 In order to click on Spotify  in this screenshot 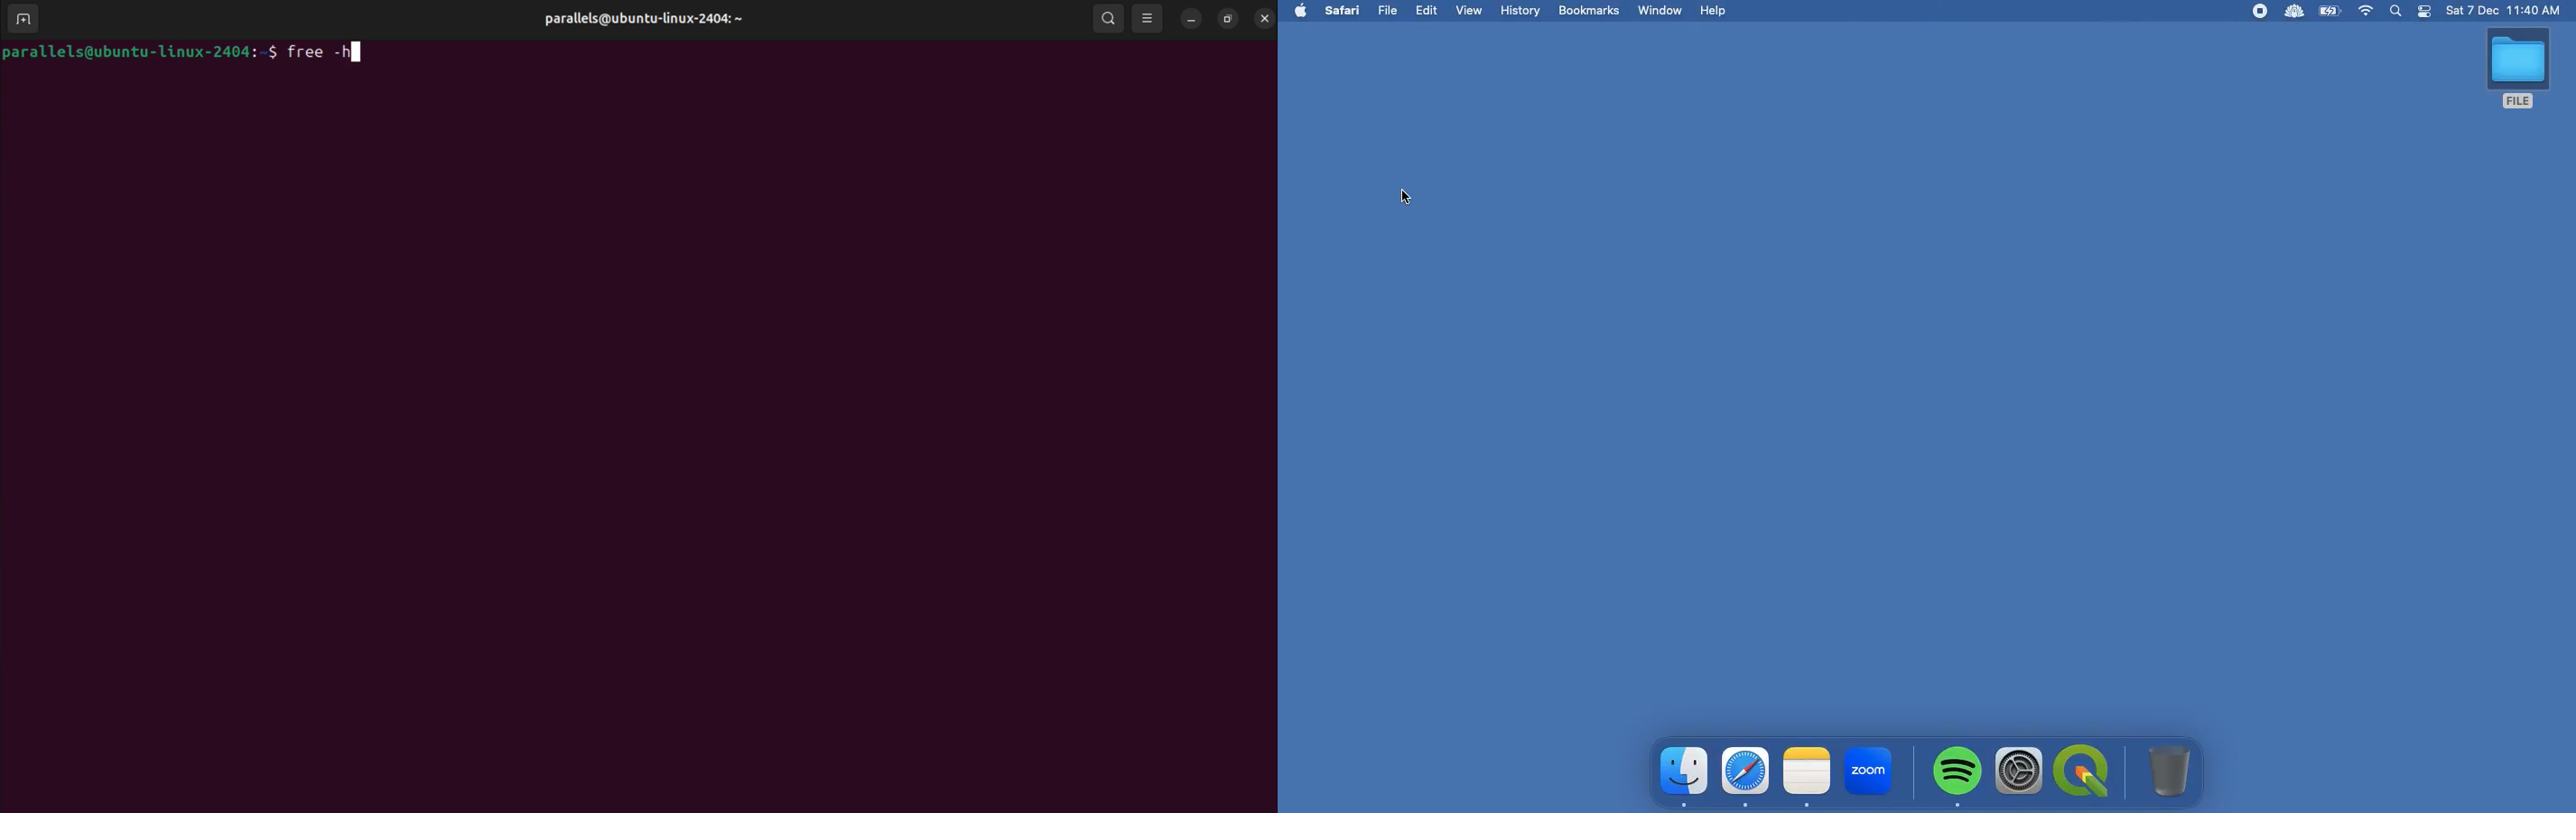, I will do `click(1955, 776)`.